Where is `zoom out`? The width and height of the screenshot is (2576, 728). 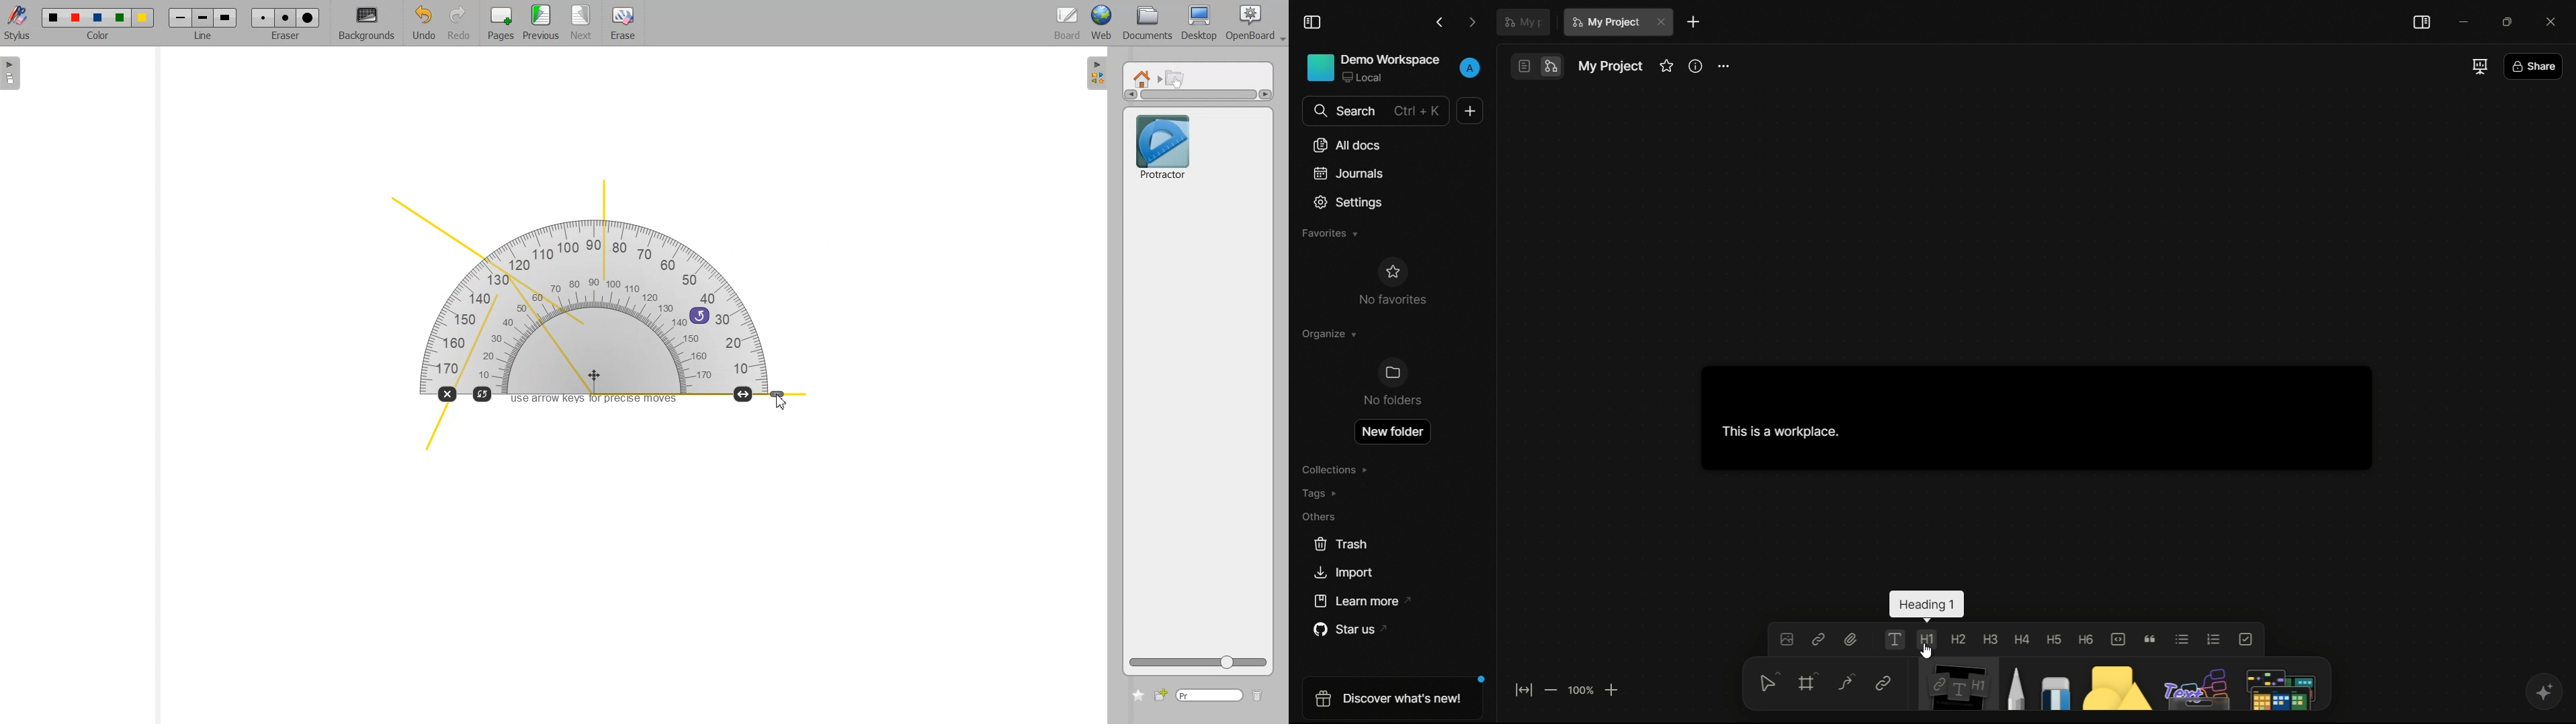
zoom out is located at coordinates (1552, 690).